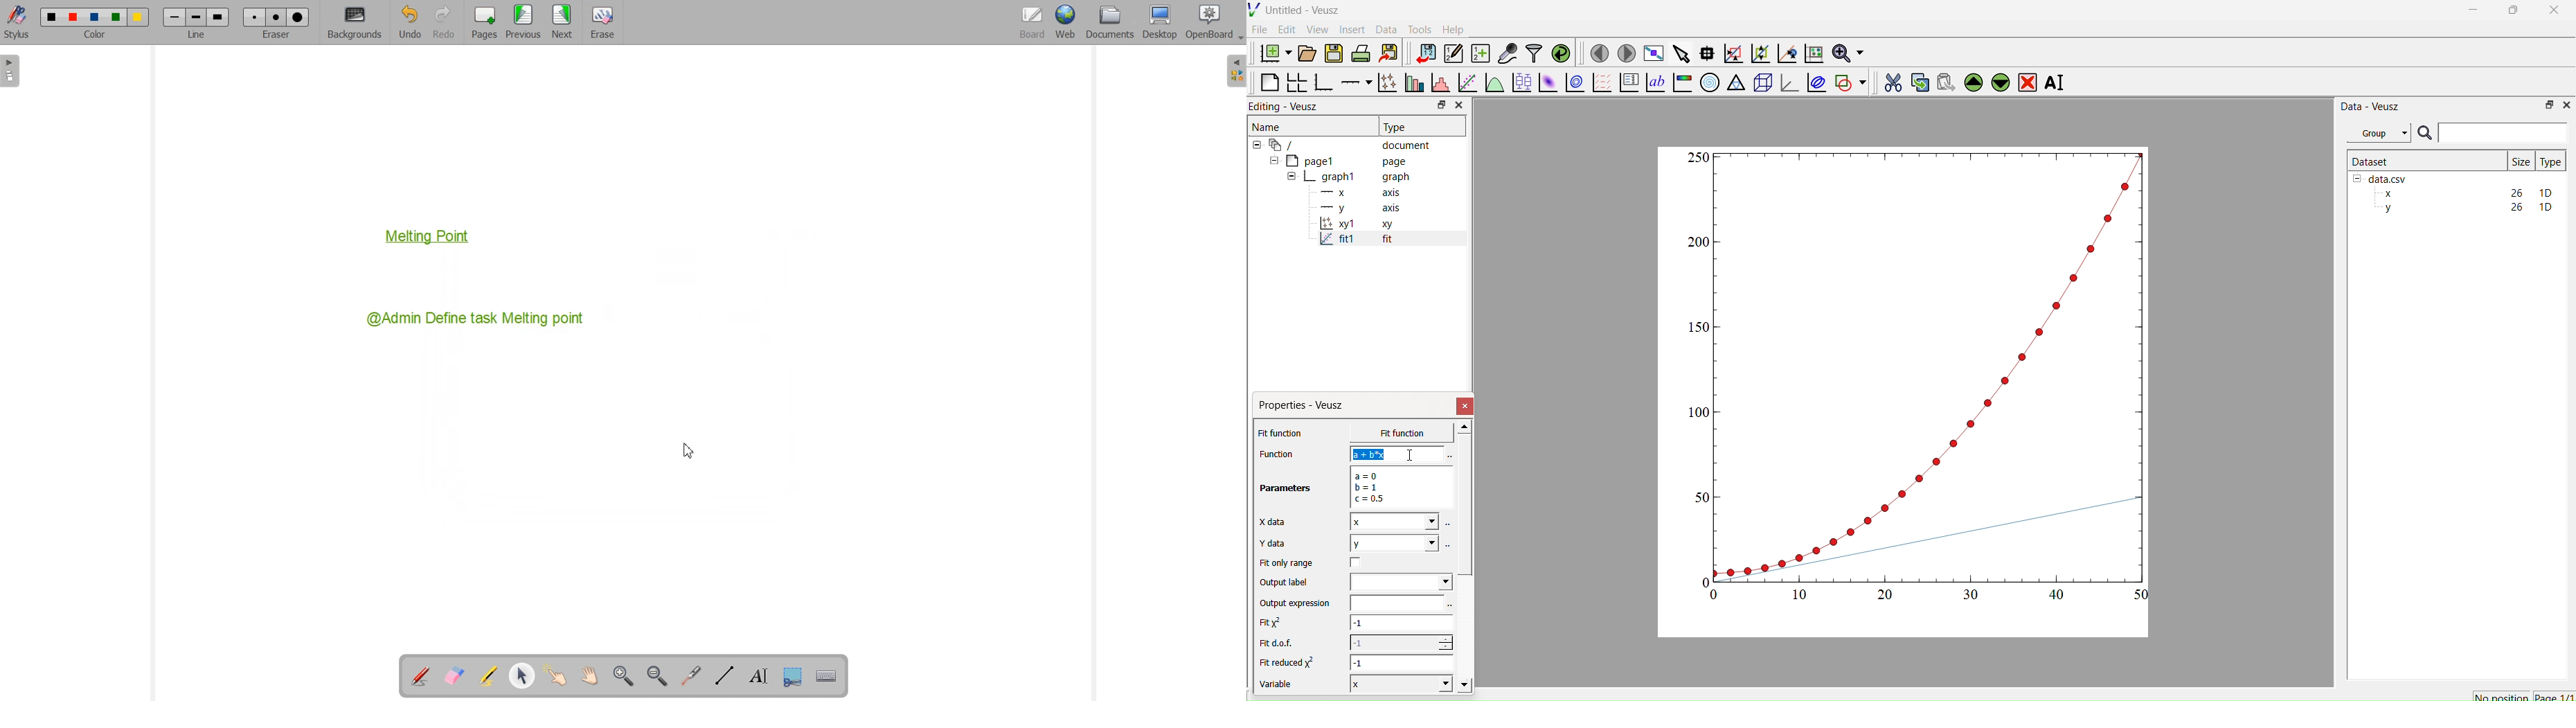  I want to click on Search, so click(2424, 134).